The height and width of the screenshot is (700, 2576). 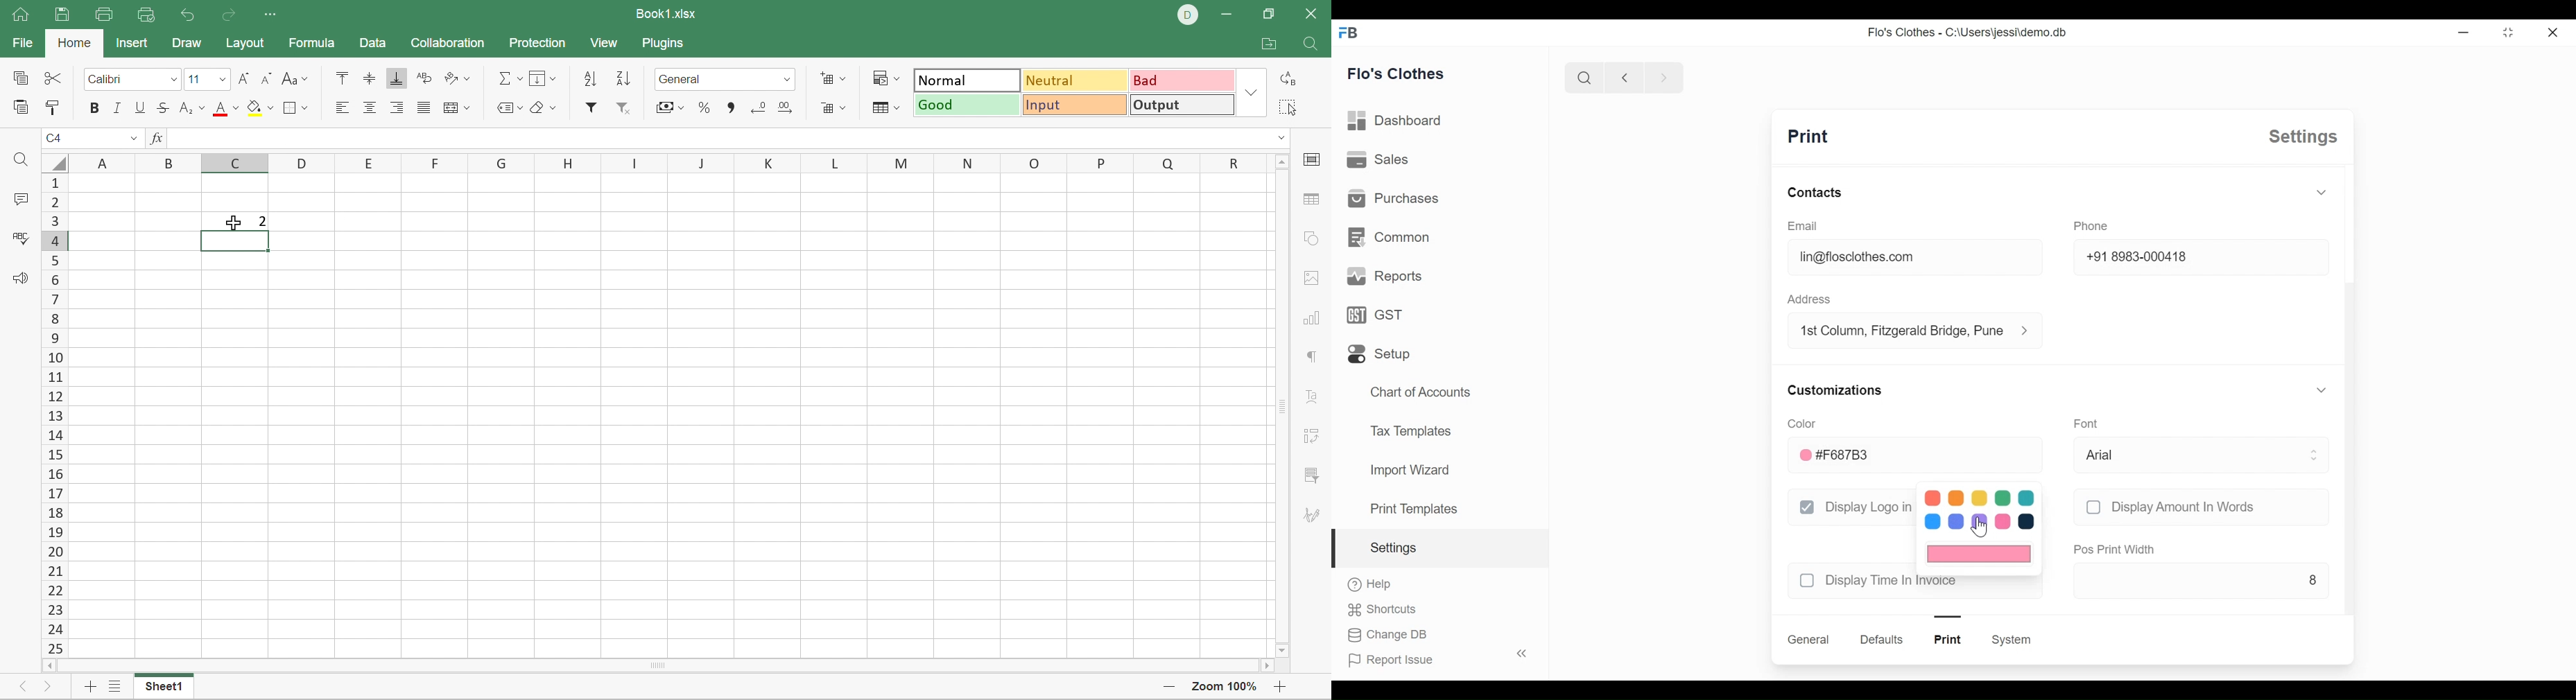 I want to click on Change case, so click(x=297, y=78).